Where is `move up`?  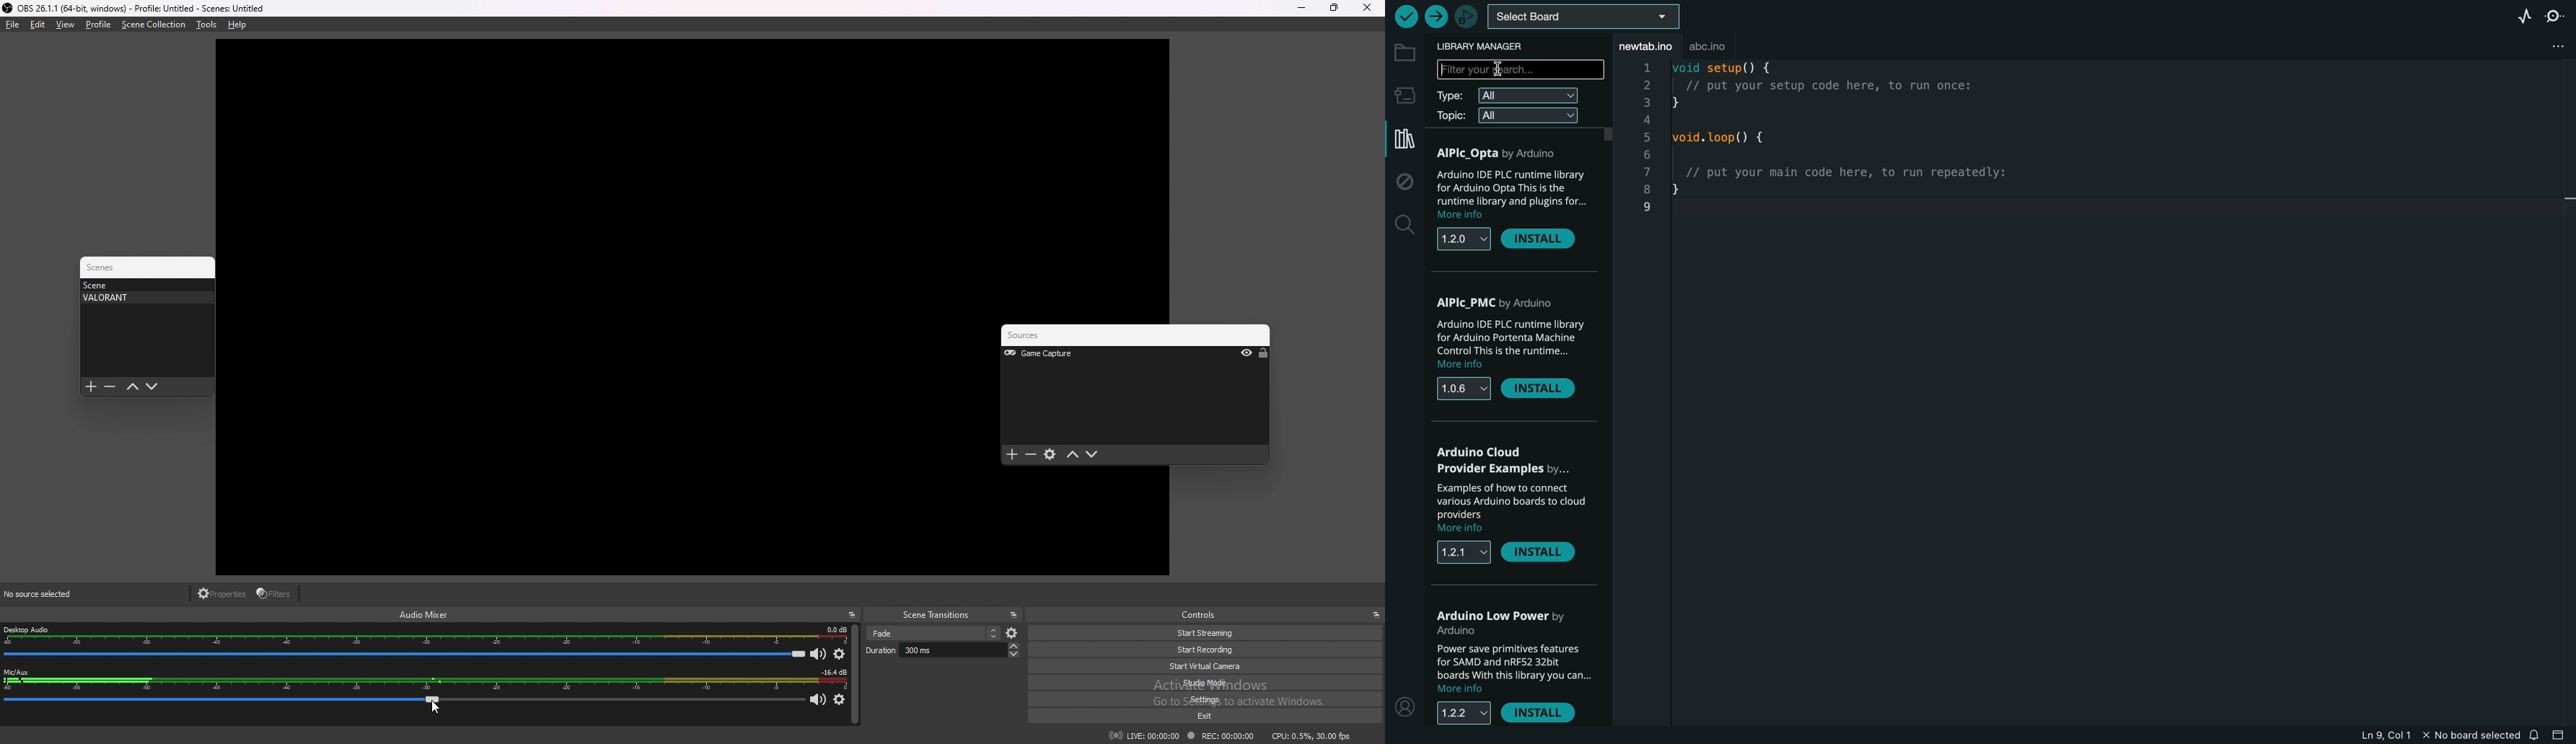
move up is located at coordinates (1073, 455).